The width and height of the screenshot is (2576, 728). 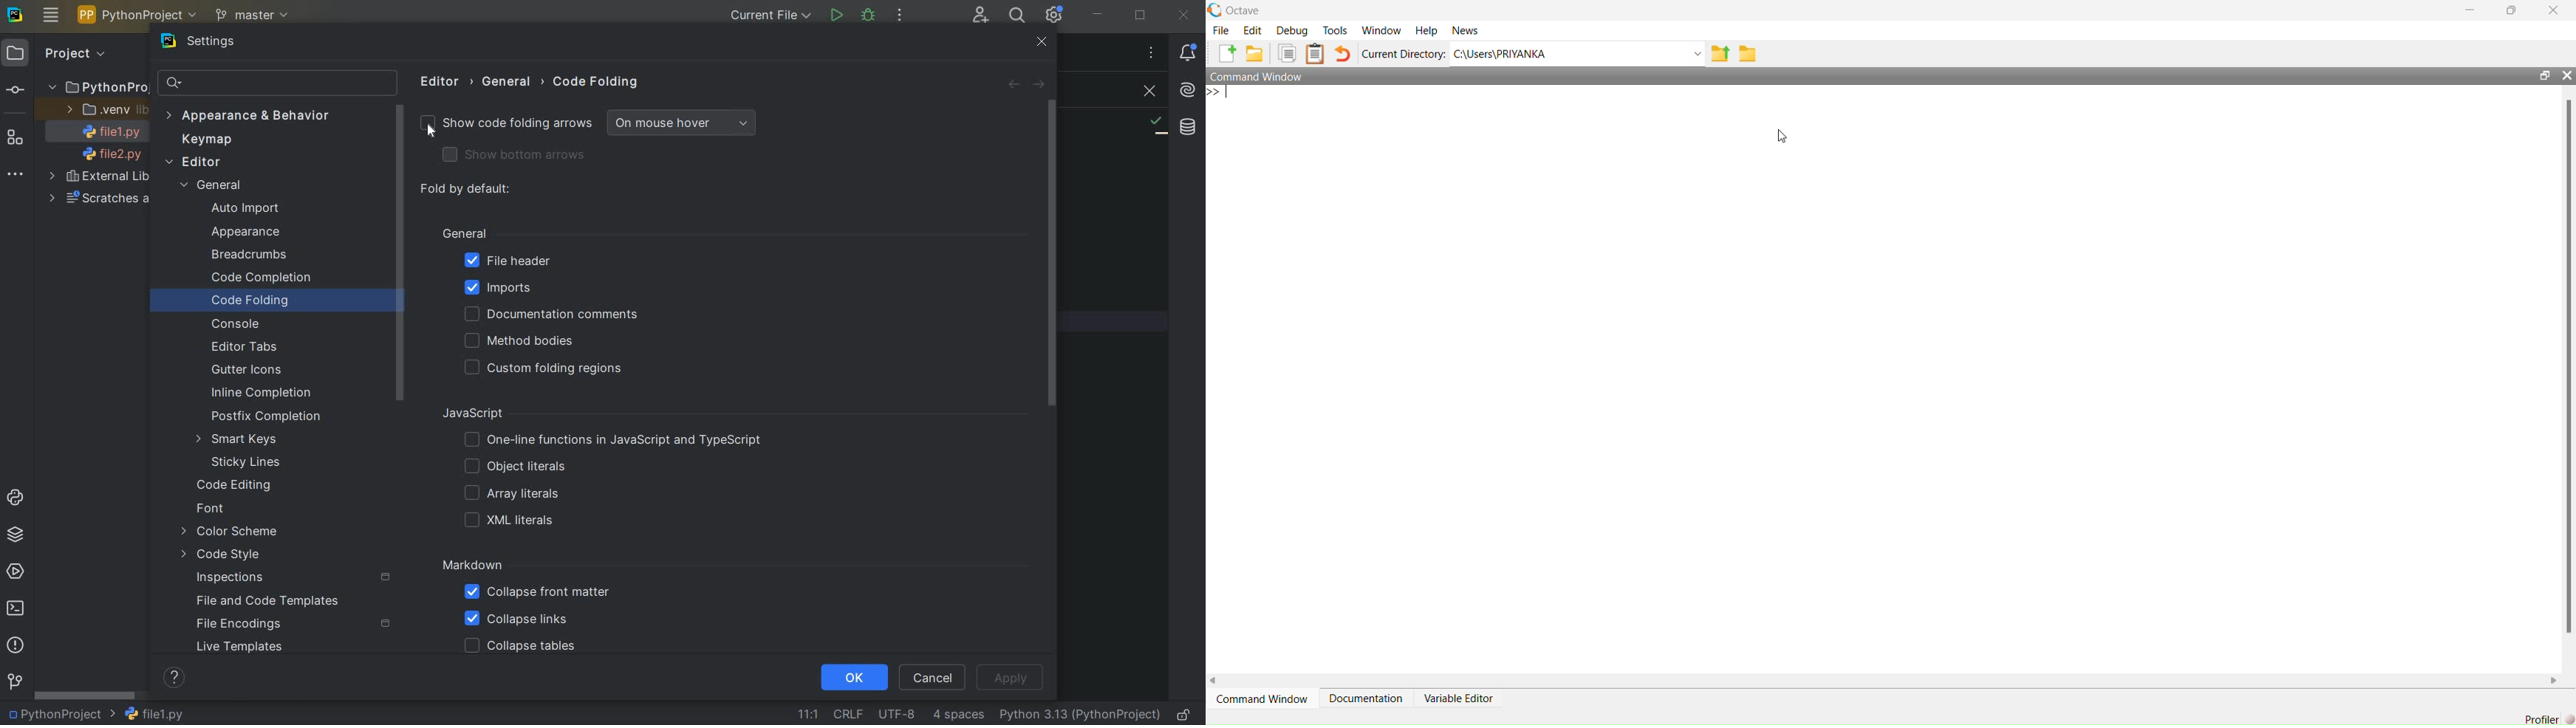 I want to click on SERVICES, so click(x=17, y=571).